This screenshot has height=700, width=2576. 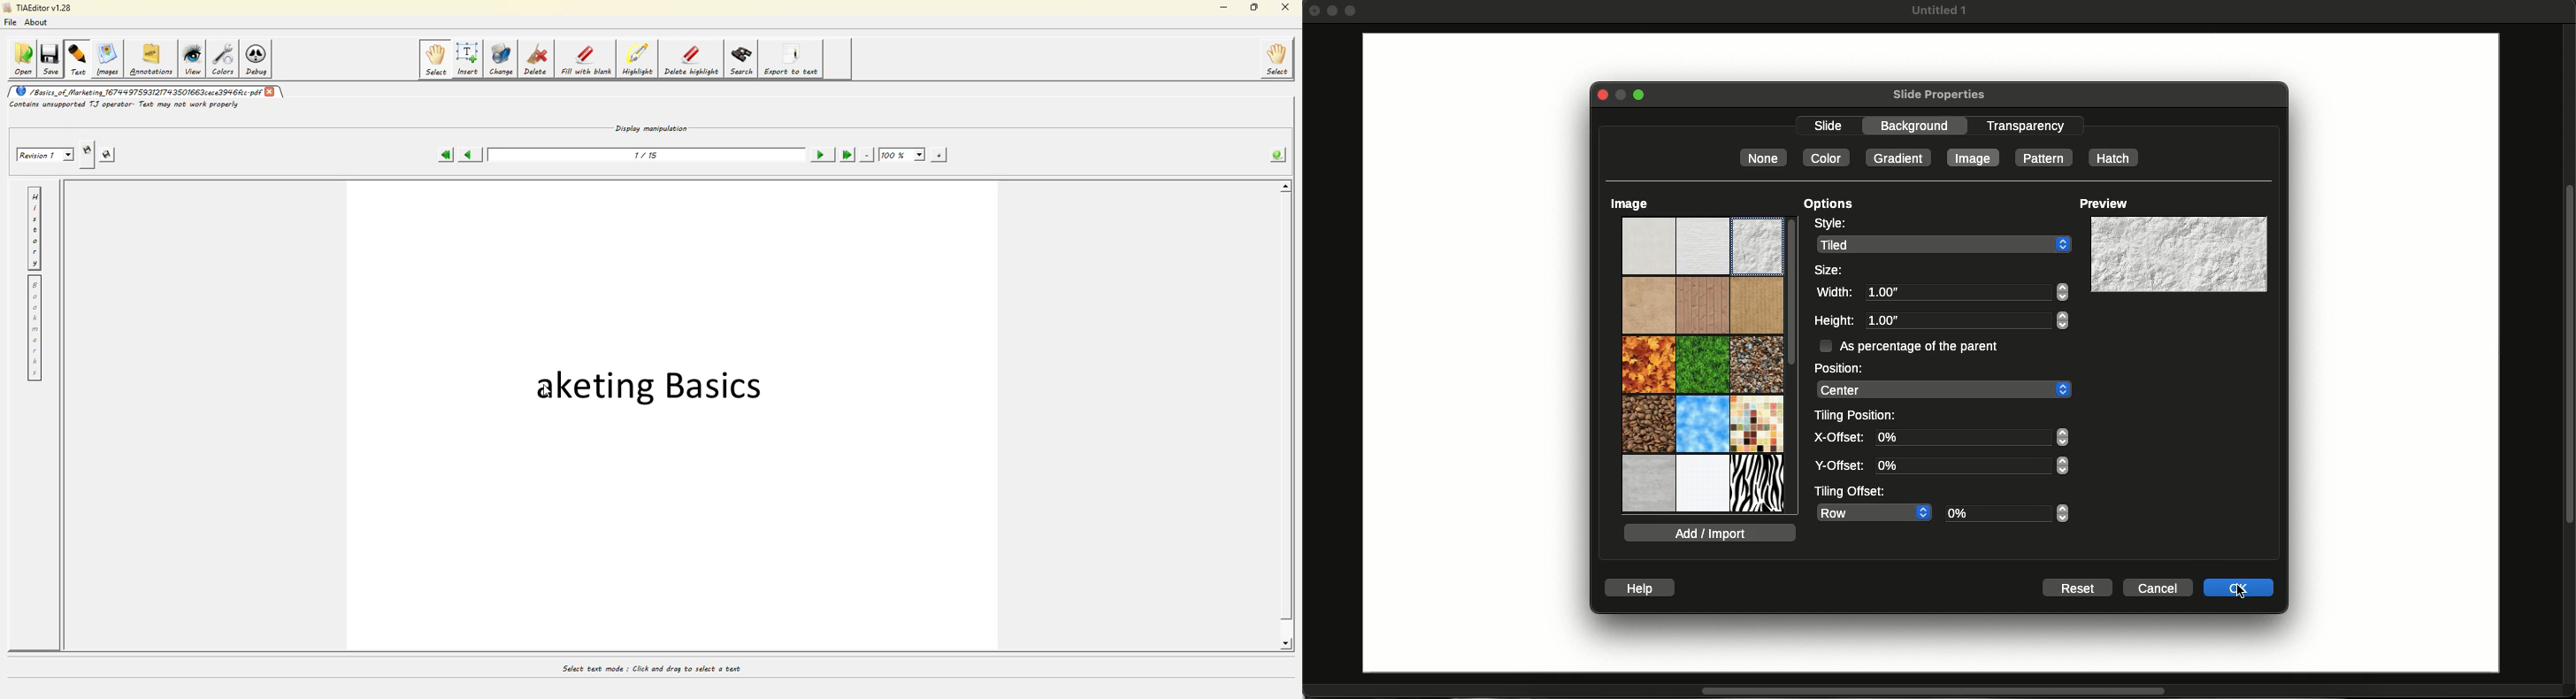 What do you see at coordinates (2159, 588) in the screenshot?
I see `Cancel` at bounding box center [2159, 588].